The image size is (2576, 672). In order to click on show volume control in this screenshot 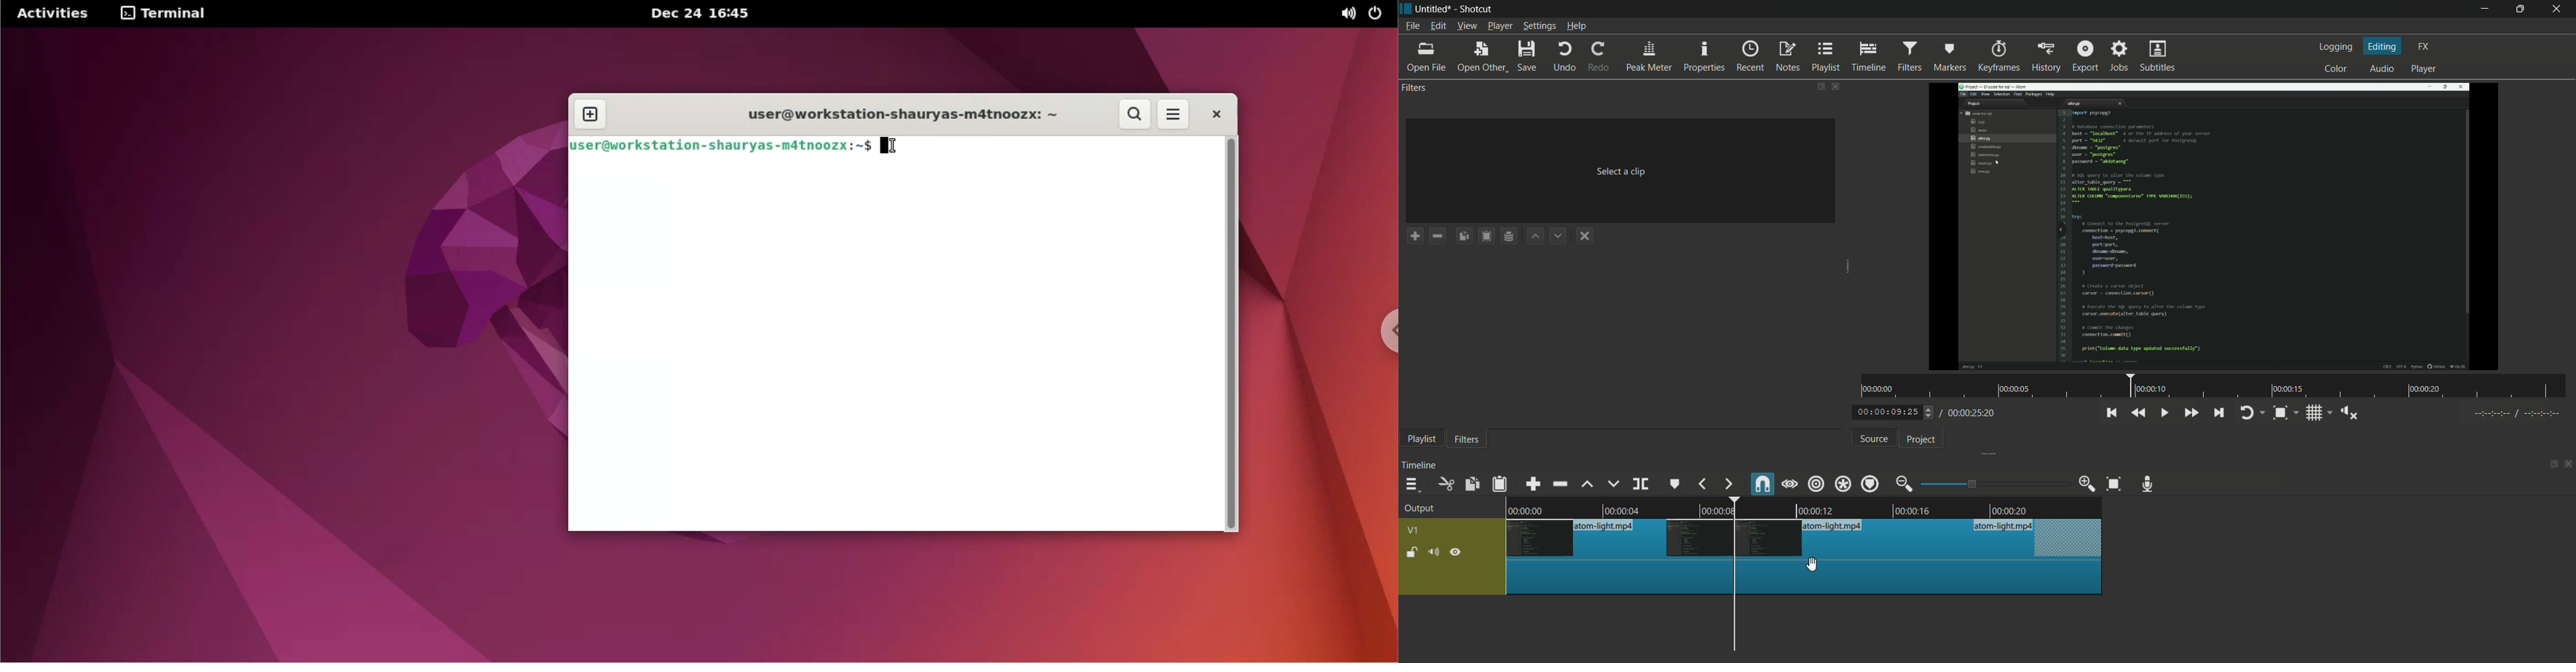, I will do `click(2349, 412)`.